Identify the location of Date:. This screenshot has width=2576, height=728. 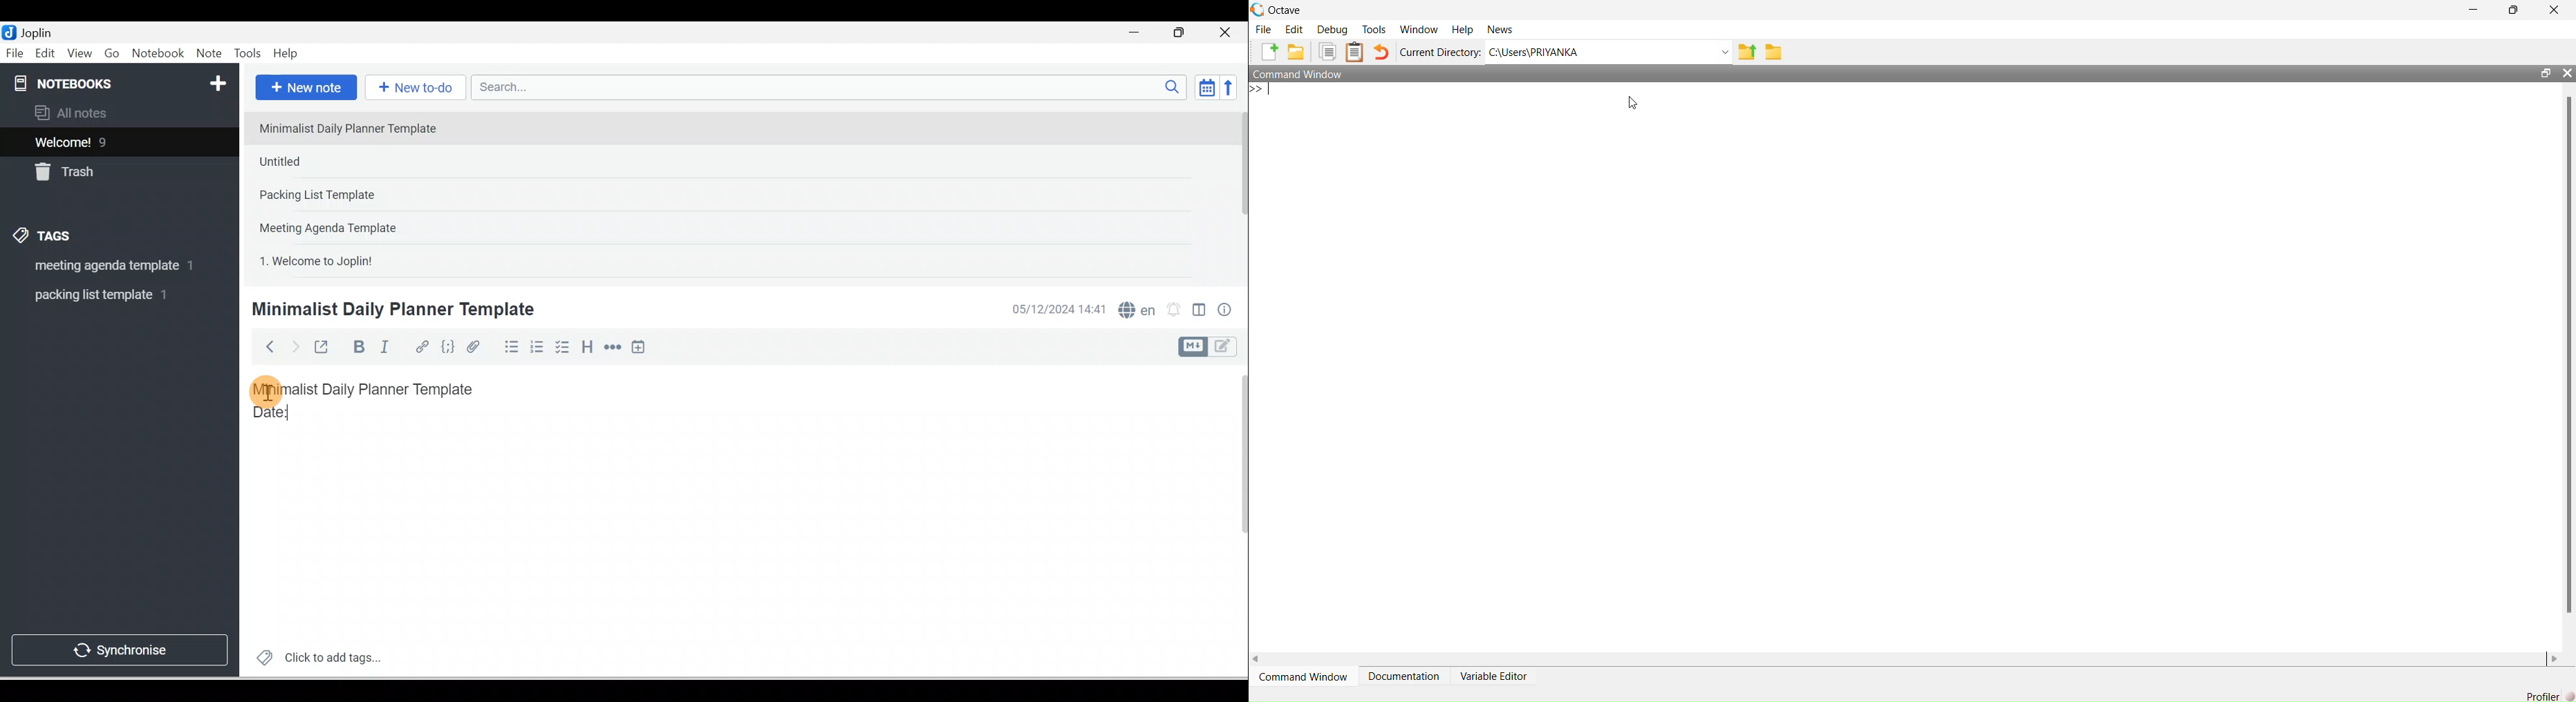
(308, 418).